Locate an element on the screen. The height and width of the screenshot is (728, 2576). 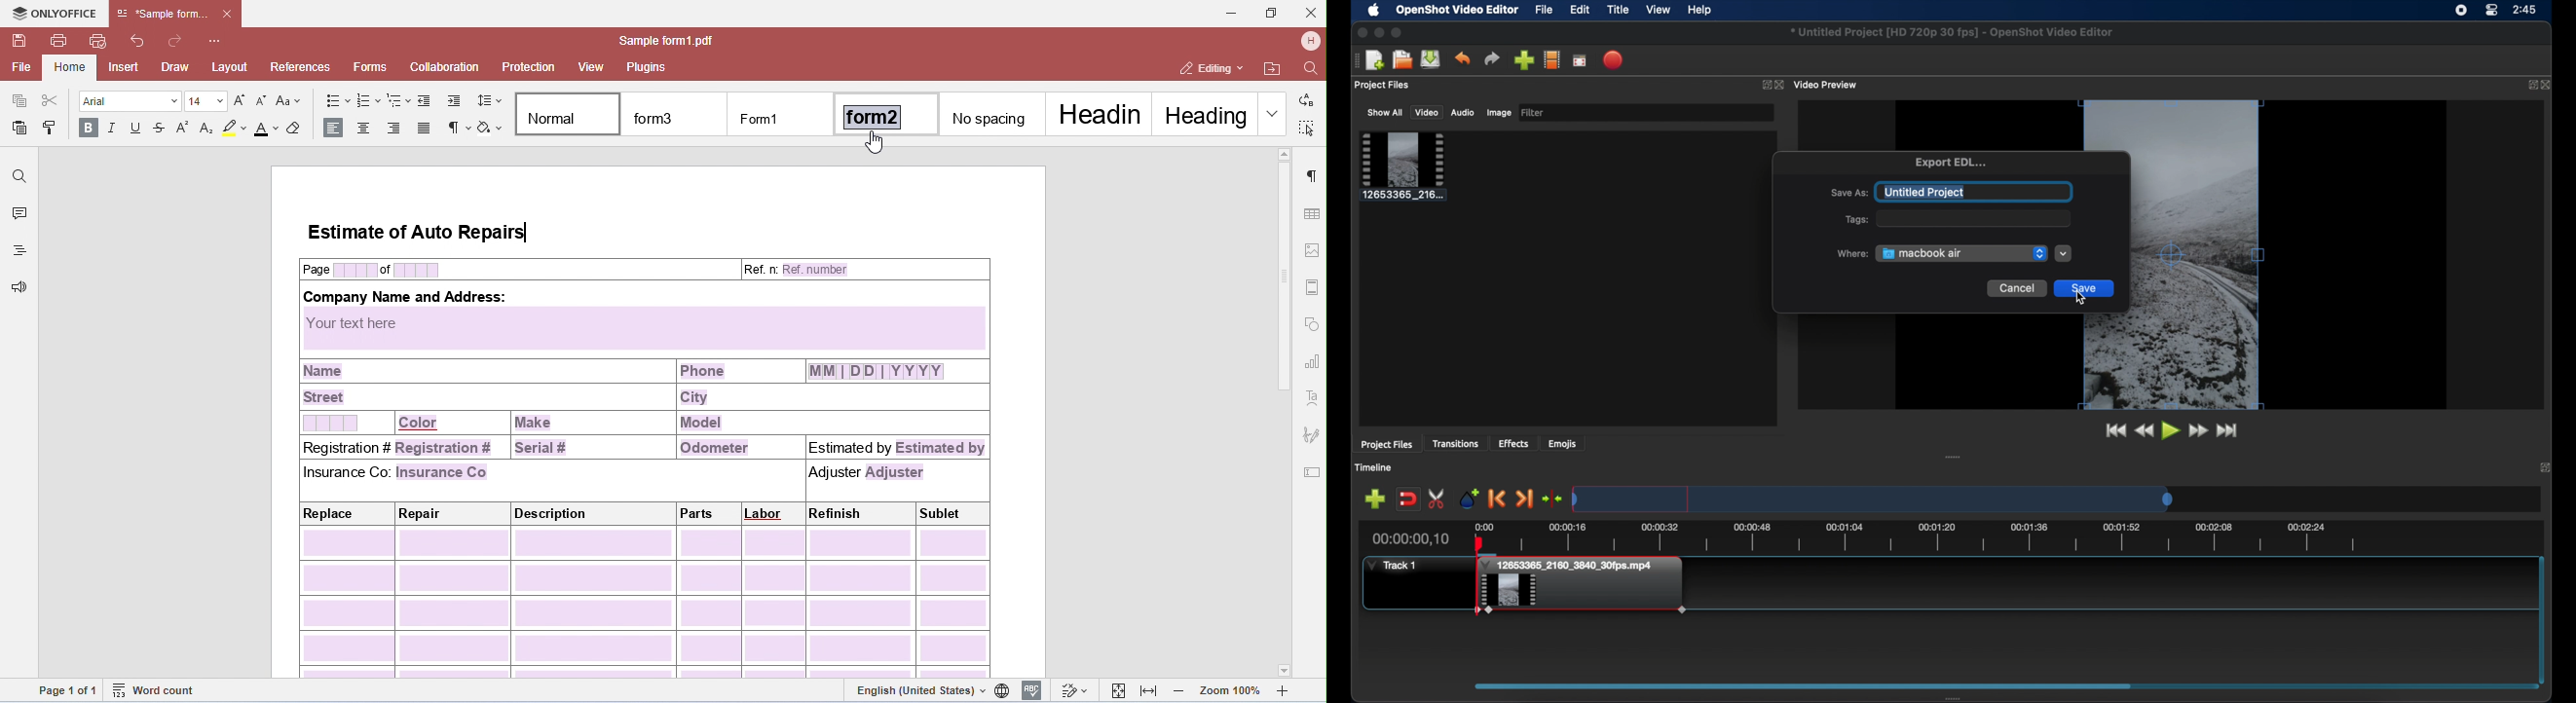
open project is located at coordinates (1403, 59).